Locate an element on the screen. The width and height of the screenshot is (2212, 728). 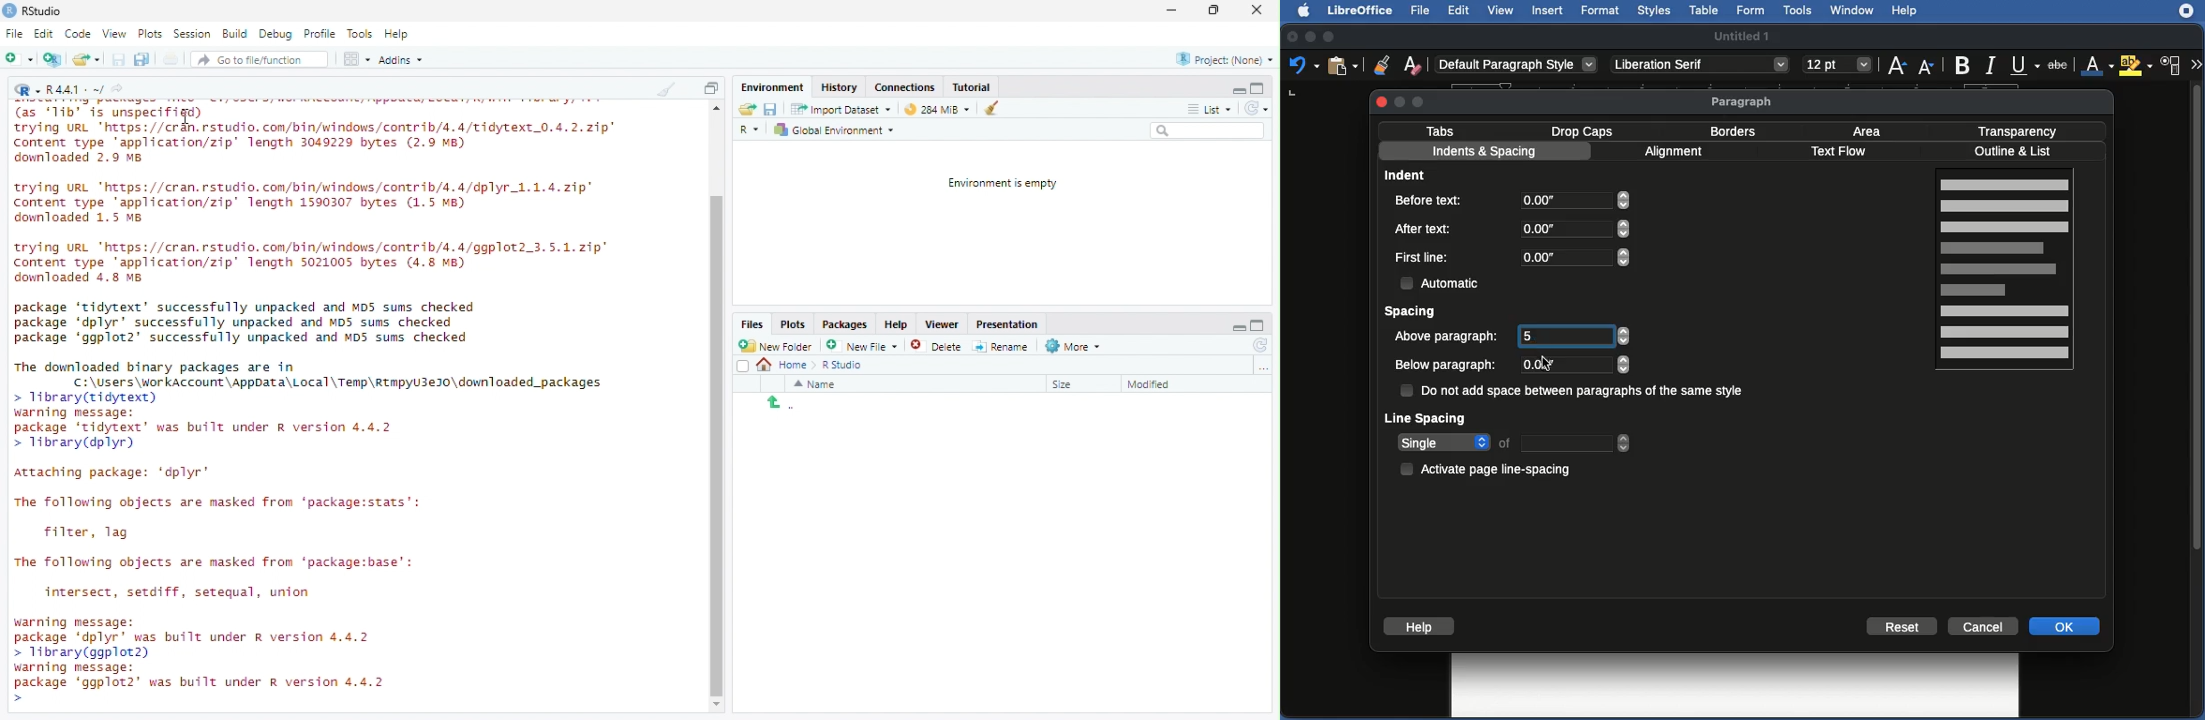
Files is located at coordinates (753, 324).